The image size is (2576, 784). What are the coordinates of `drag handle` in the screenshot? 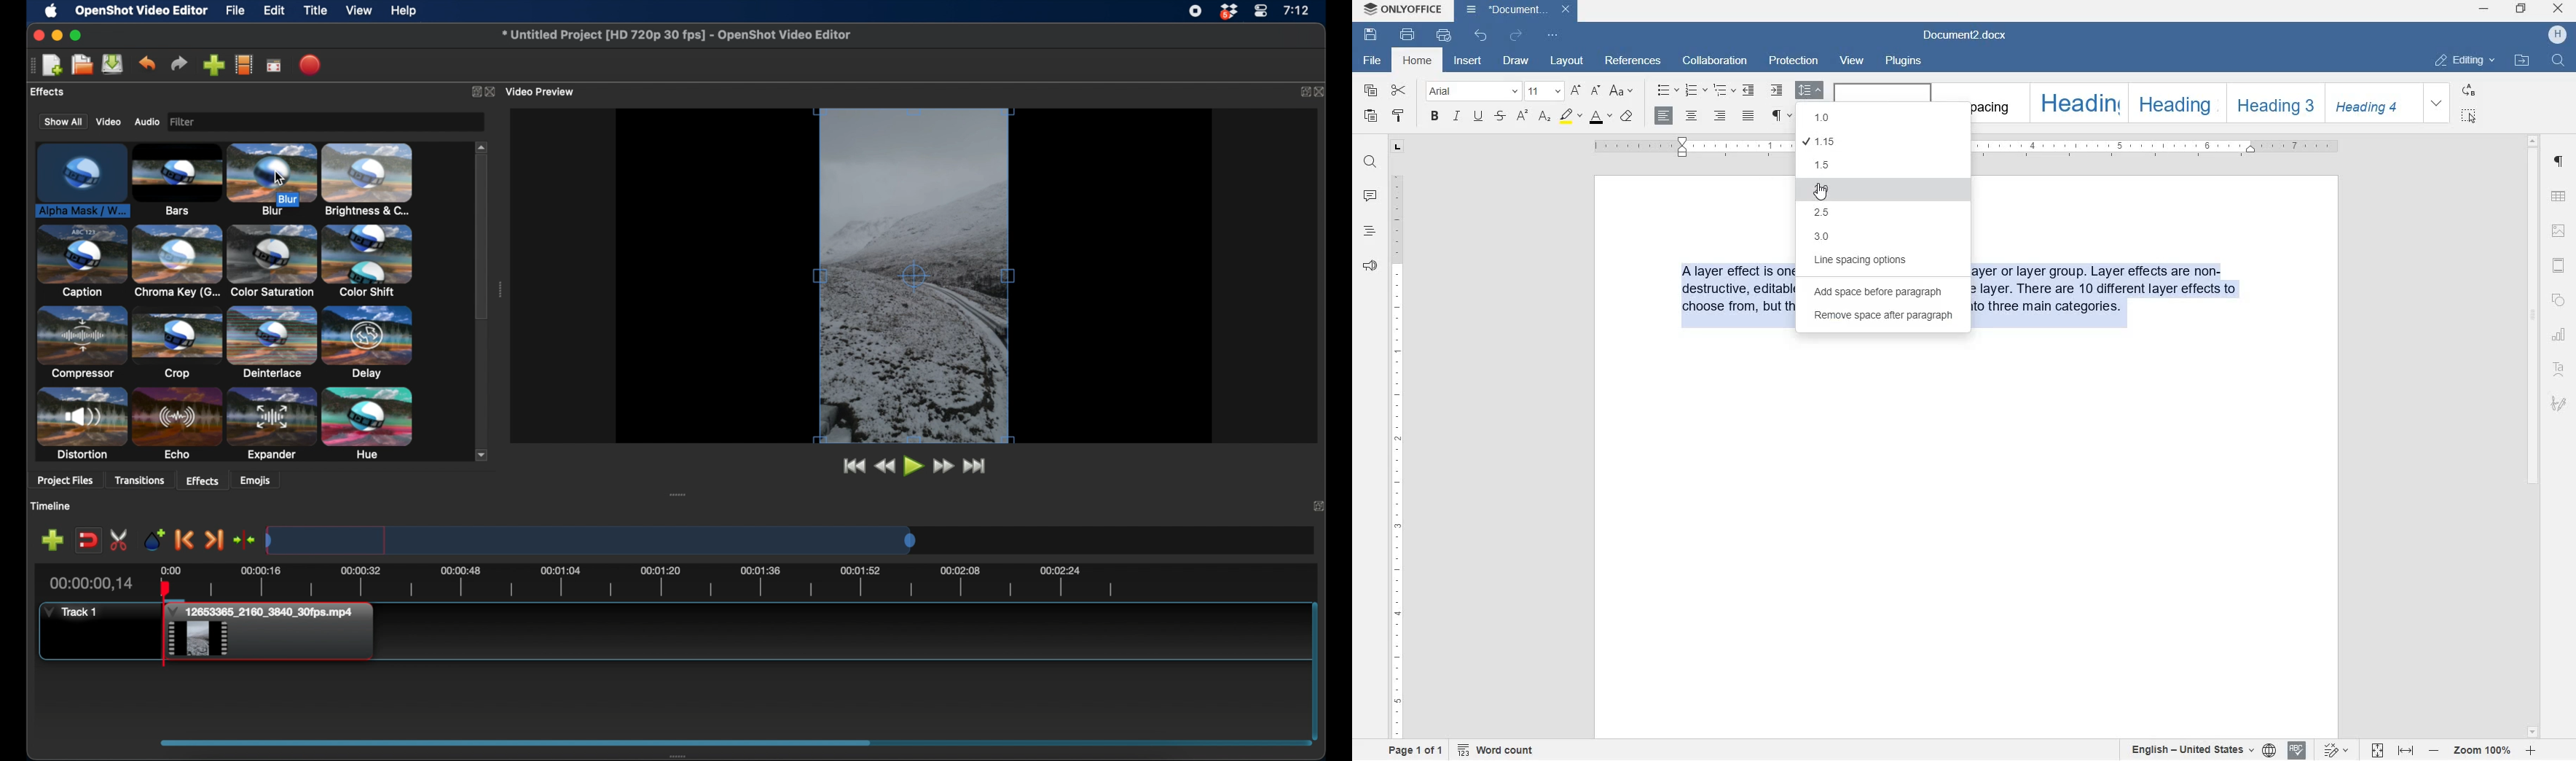 It's located at (28, 66).